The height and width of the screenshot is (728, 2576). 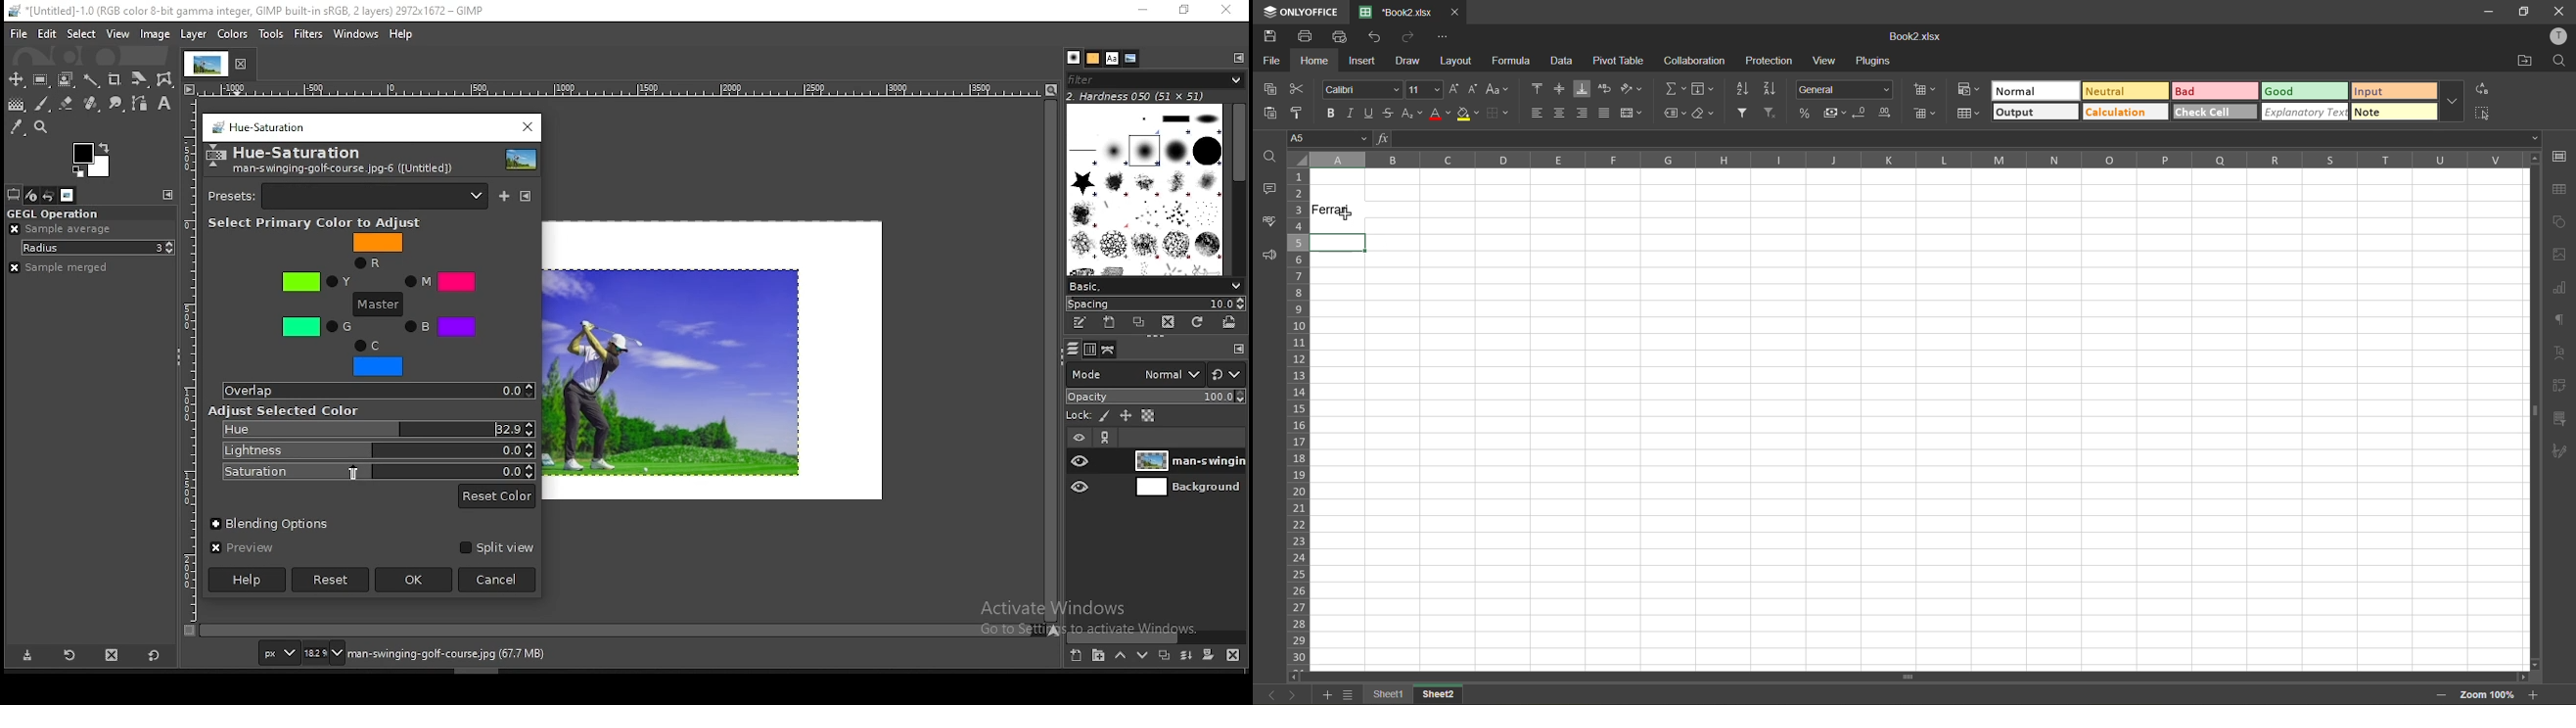 I want to click on scroll bar, so click(x=1050, y=361).